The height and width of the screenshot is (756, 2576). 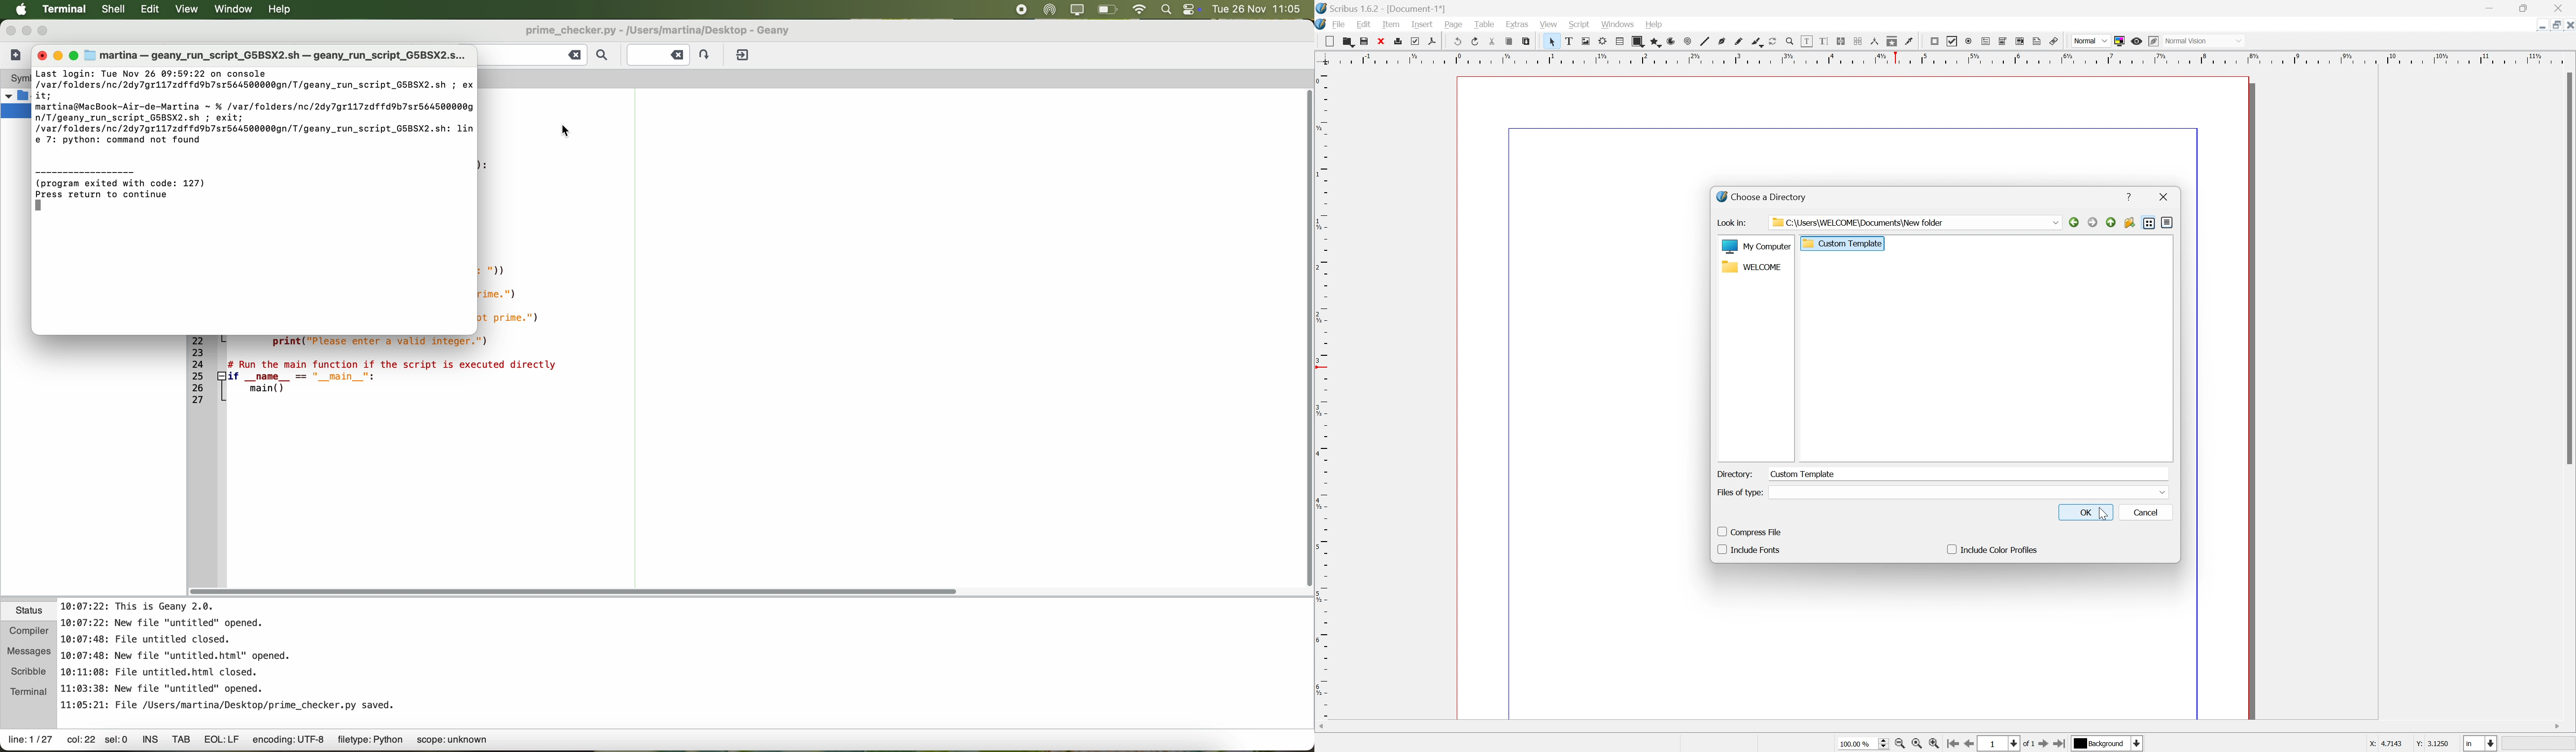 I want to click on Scale, so click(x=1947, y=58).